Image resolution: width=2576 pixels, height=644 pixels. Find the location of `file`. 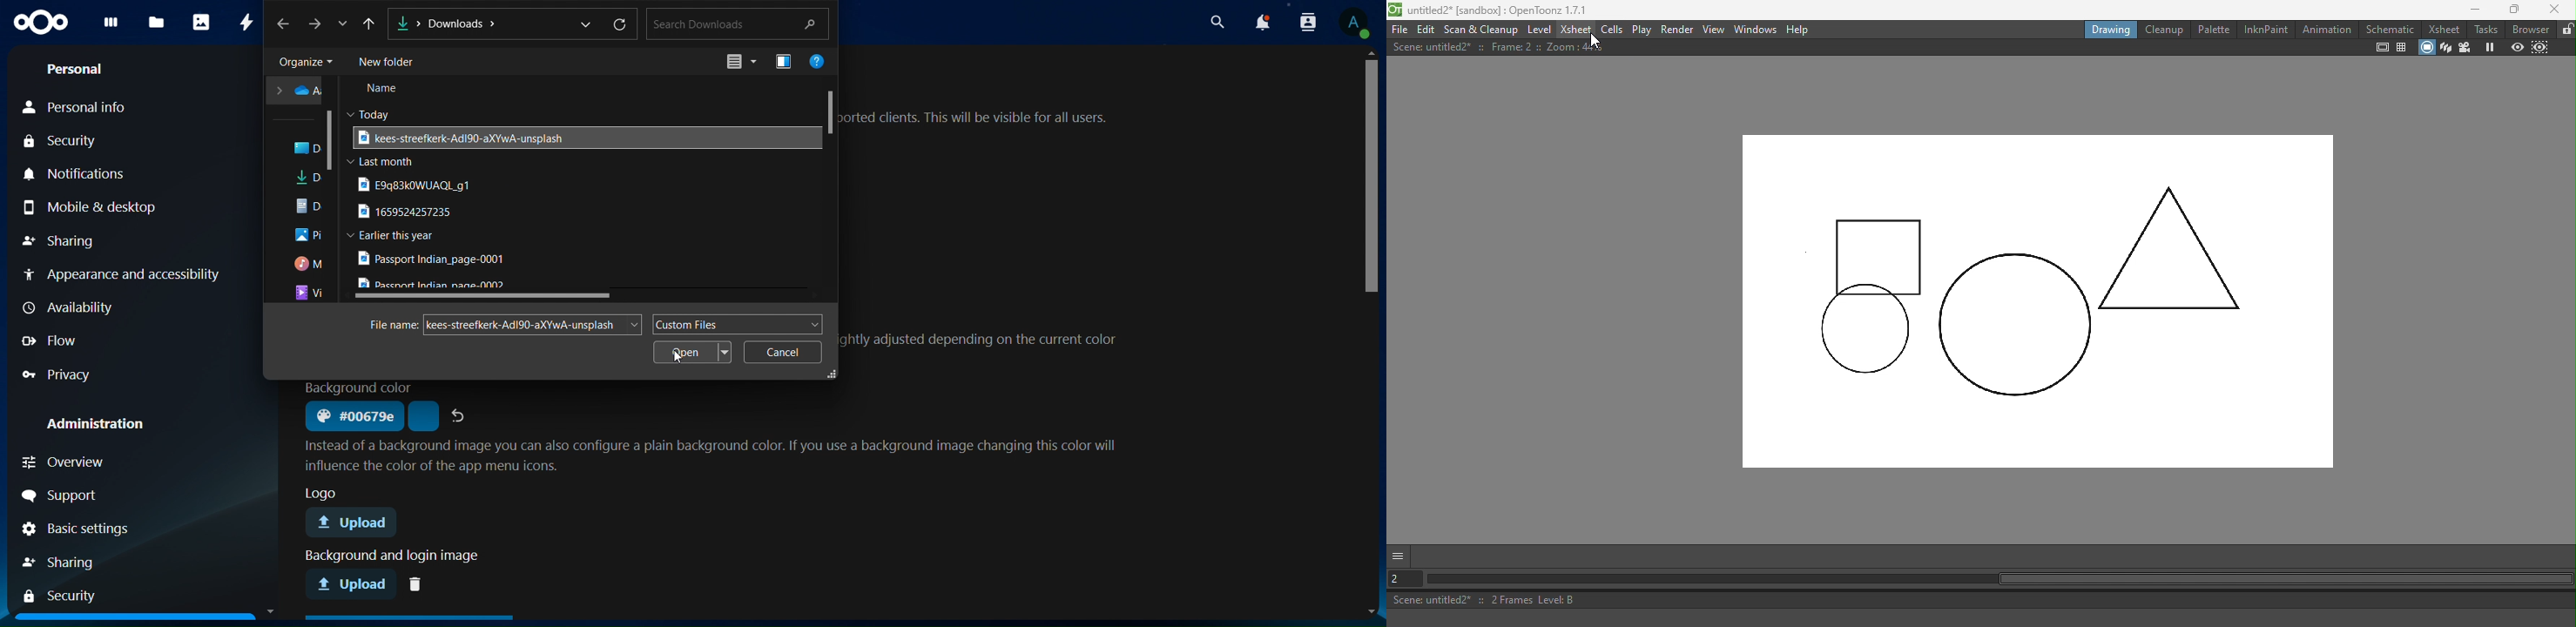

file is located at coordinates (438, 283).